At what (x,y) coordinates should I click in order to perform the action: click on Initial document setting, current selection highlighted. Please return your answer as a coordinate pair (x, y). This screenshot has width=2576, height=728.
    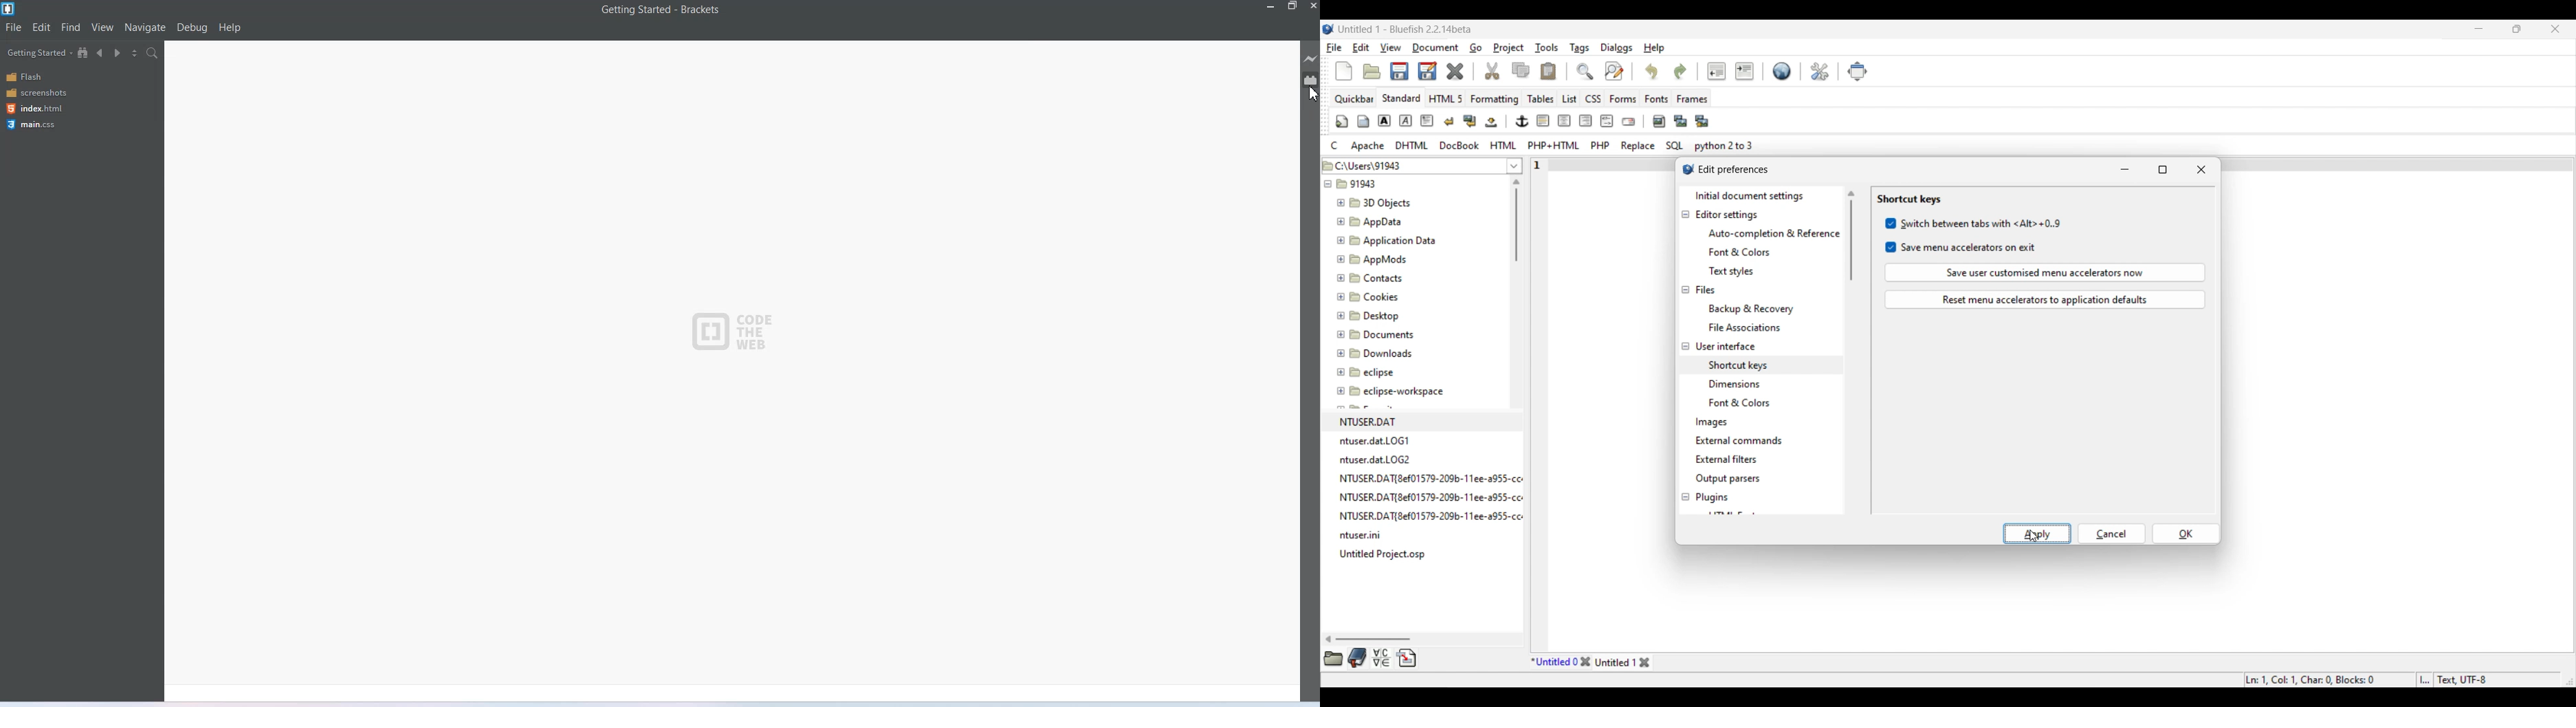
    Looking at the image, I should click on (1760, 196).